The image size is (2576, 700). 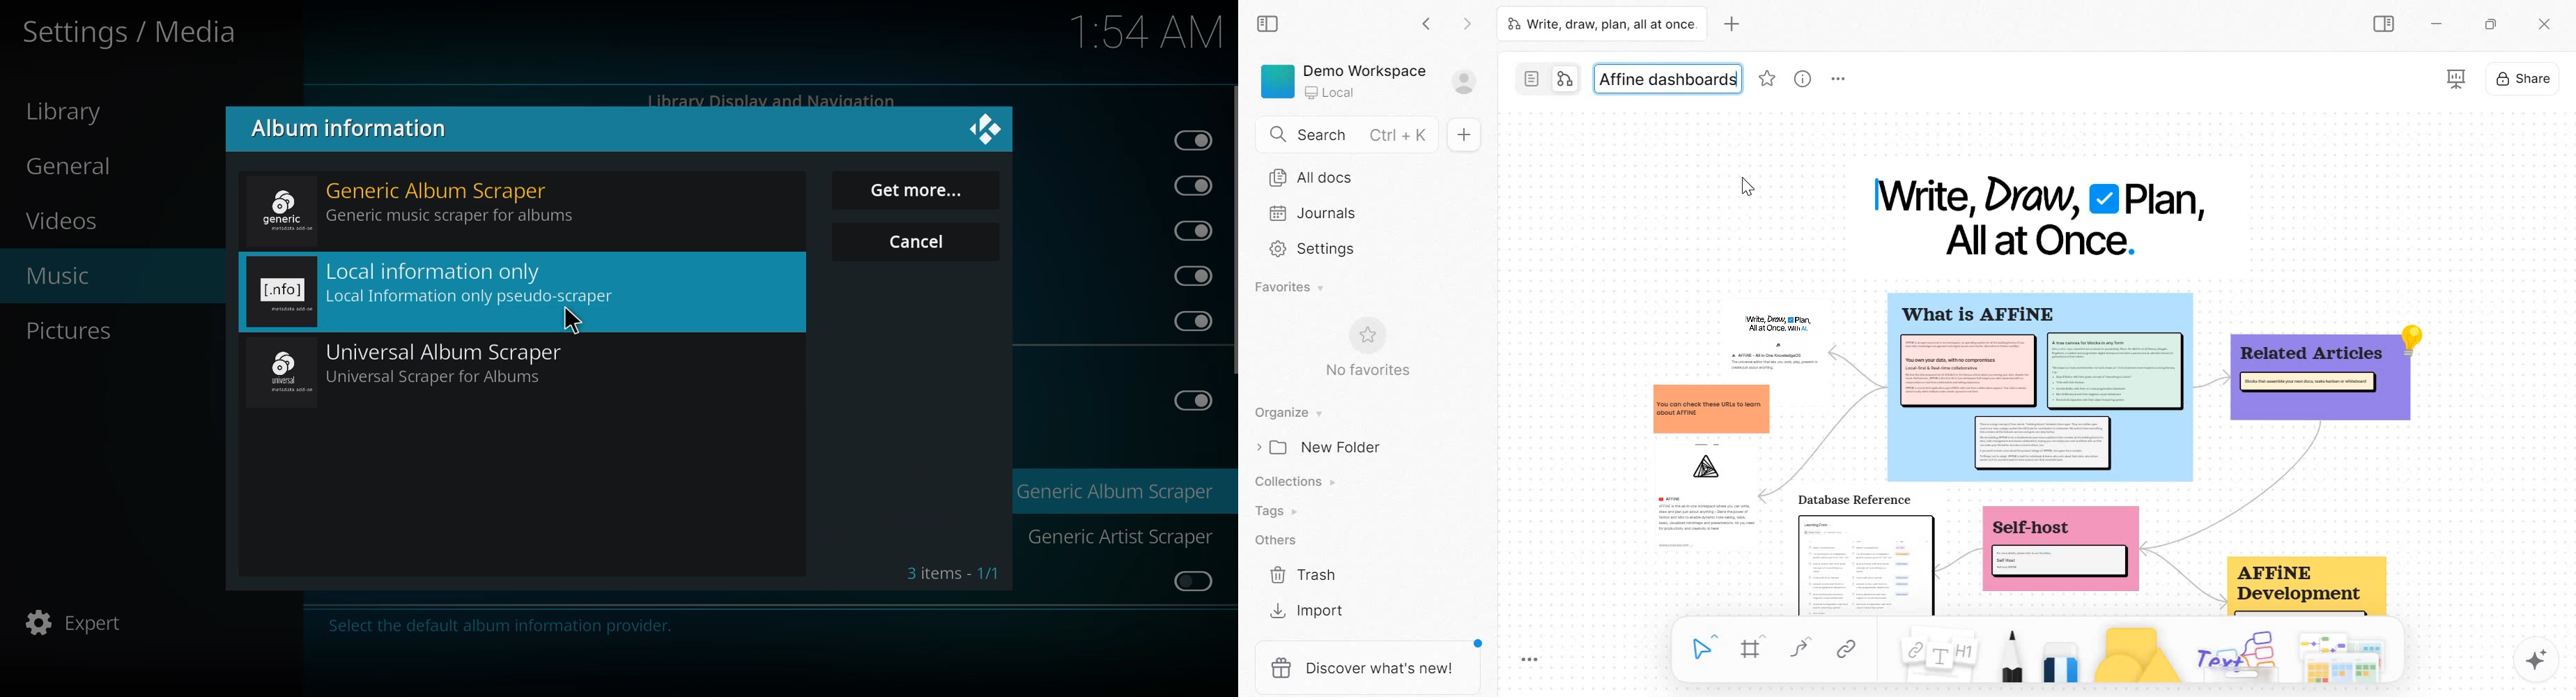 I want to click on new tab, so click(x=1732, y=24).